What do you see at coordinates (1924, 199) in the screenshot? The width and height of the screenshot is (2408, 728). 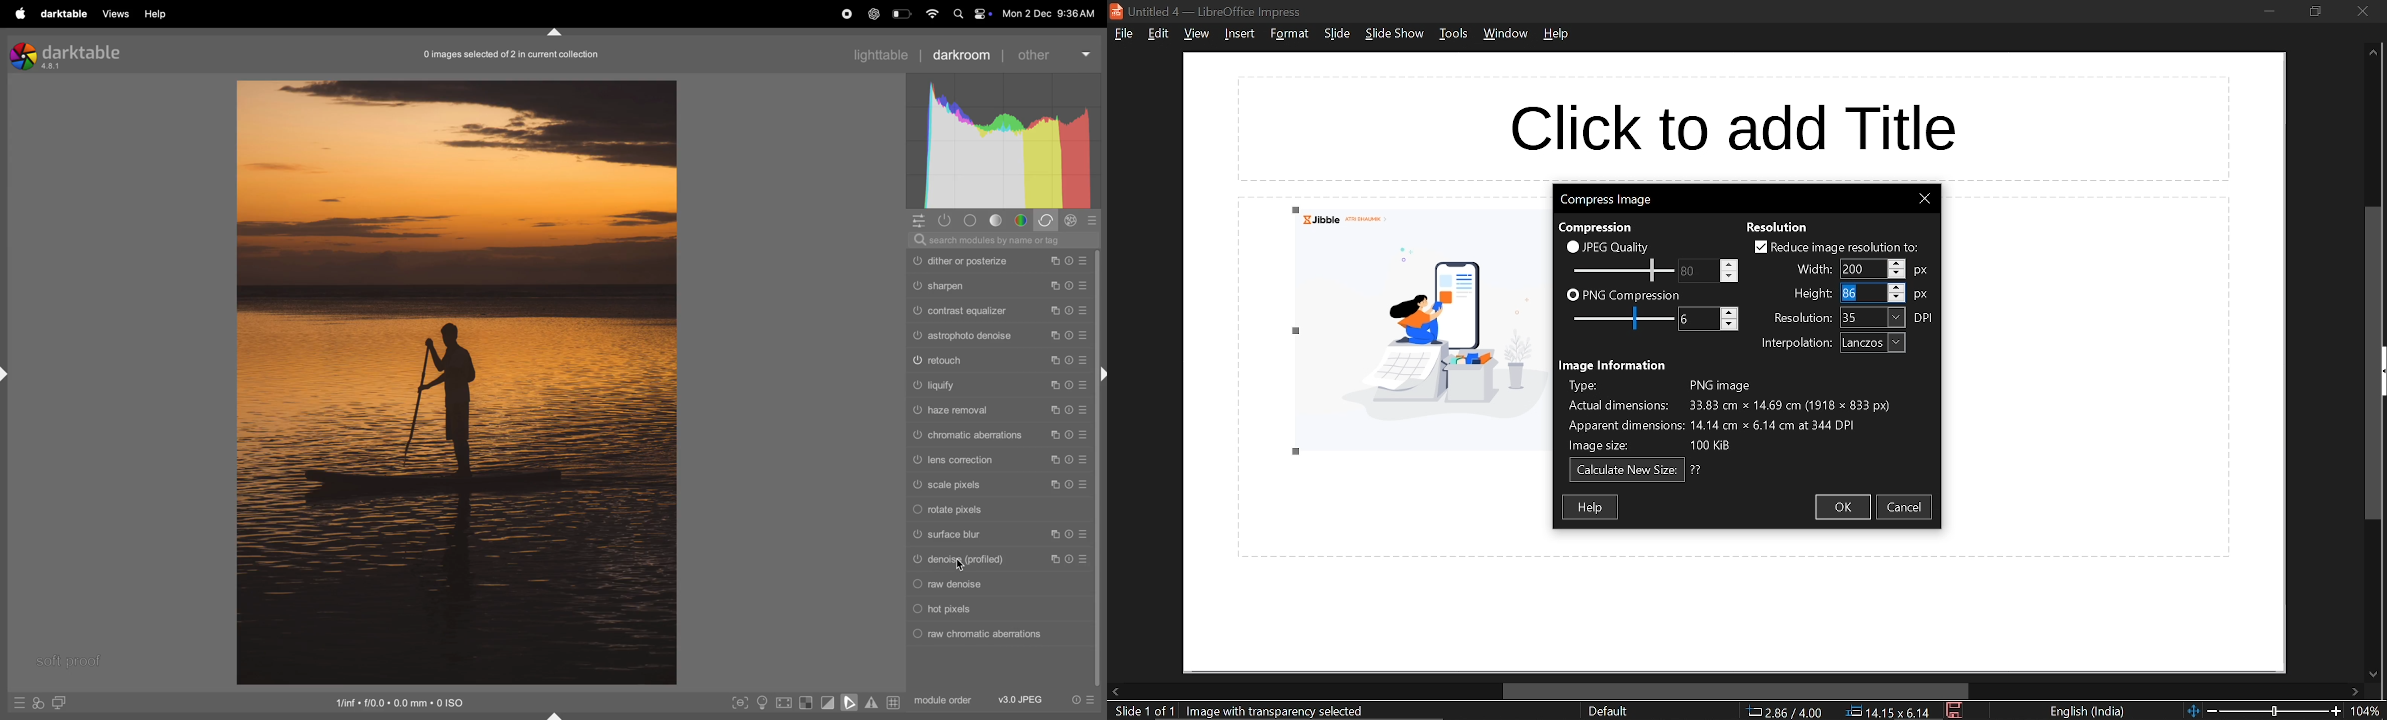 I see `Close` at bounding box center [1924, 199].